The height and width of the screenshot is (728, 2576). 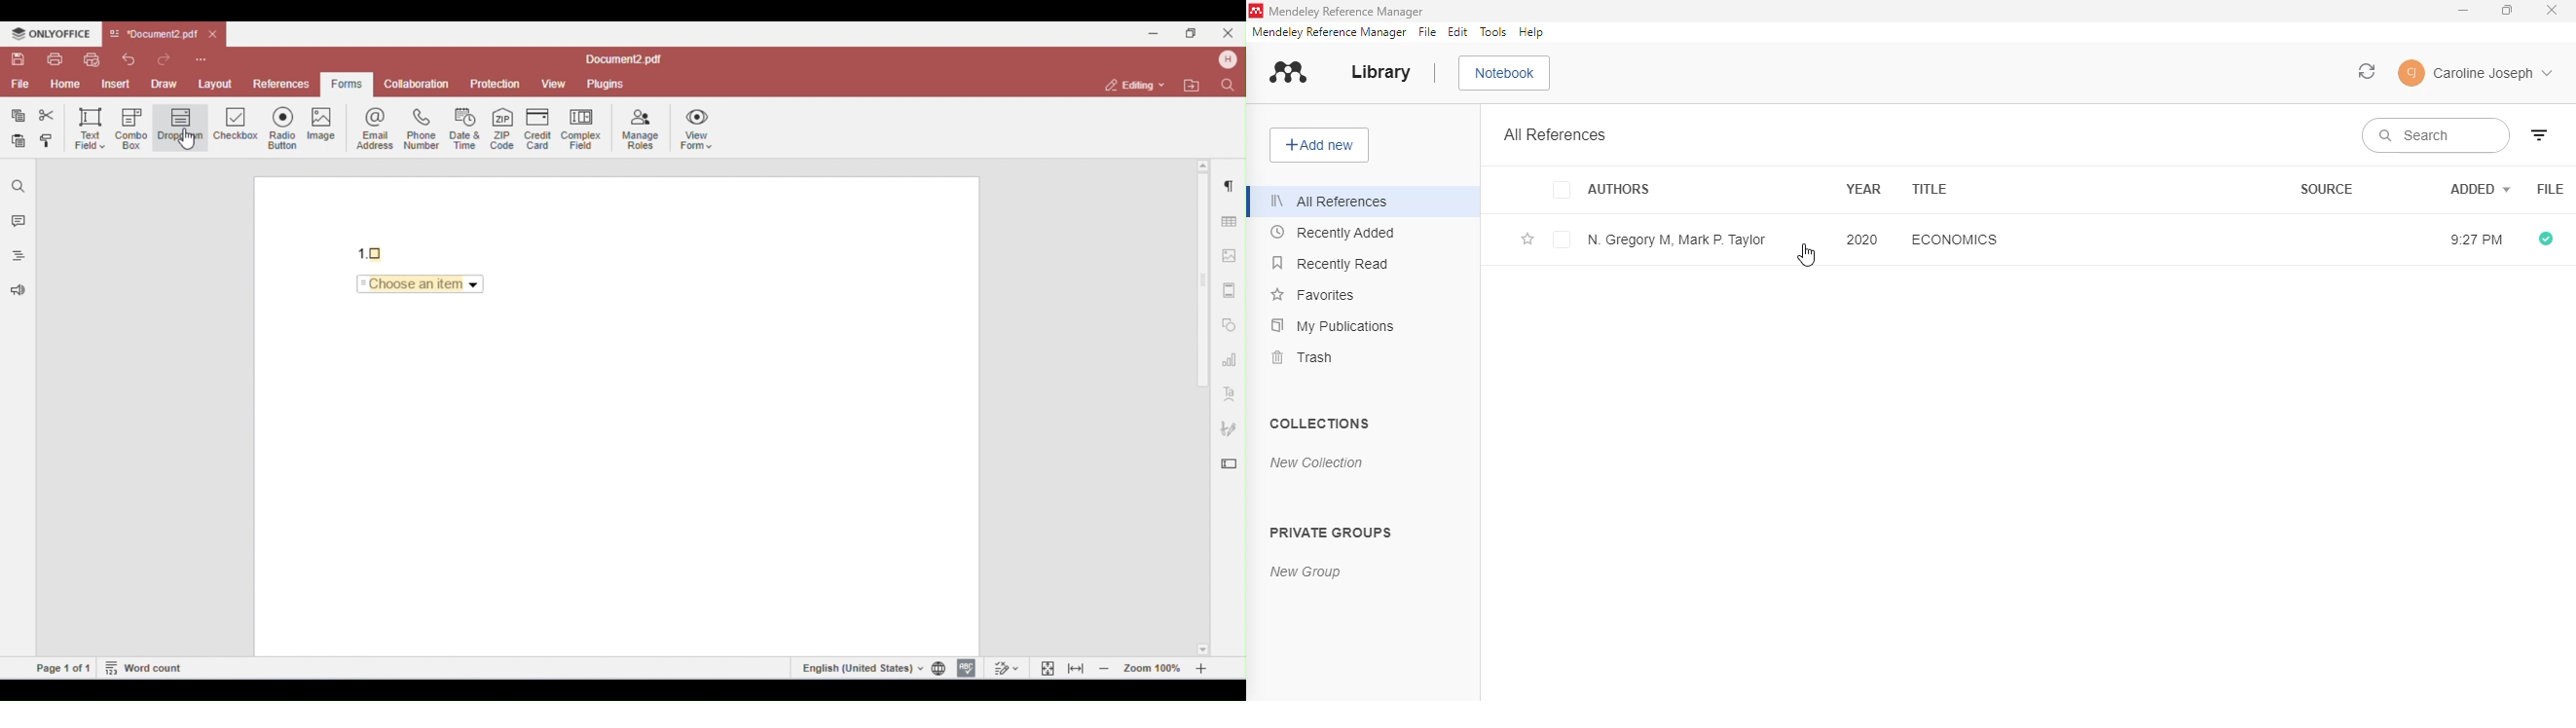 I want to click on authors, so click(x=1600, y=189).